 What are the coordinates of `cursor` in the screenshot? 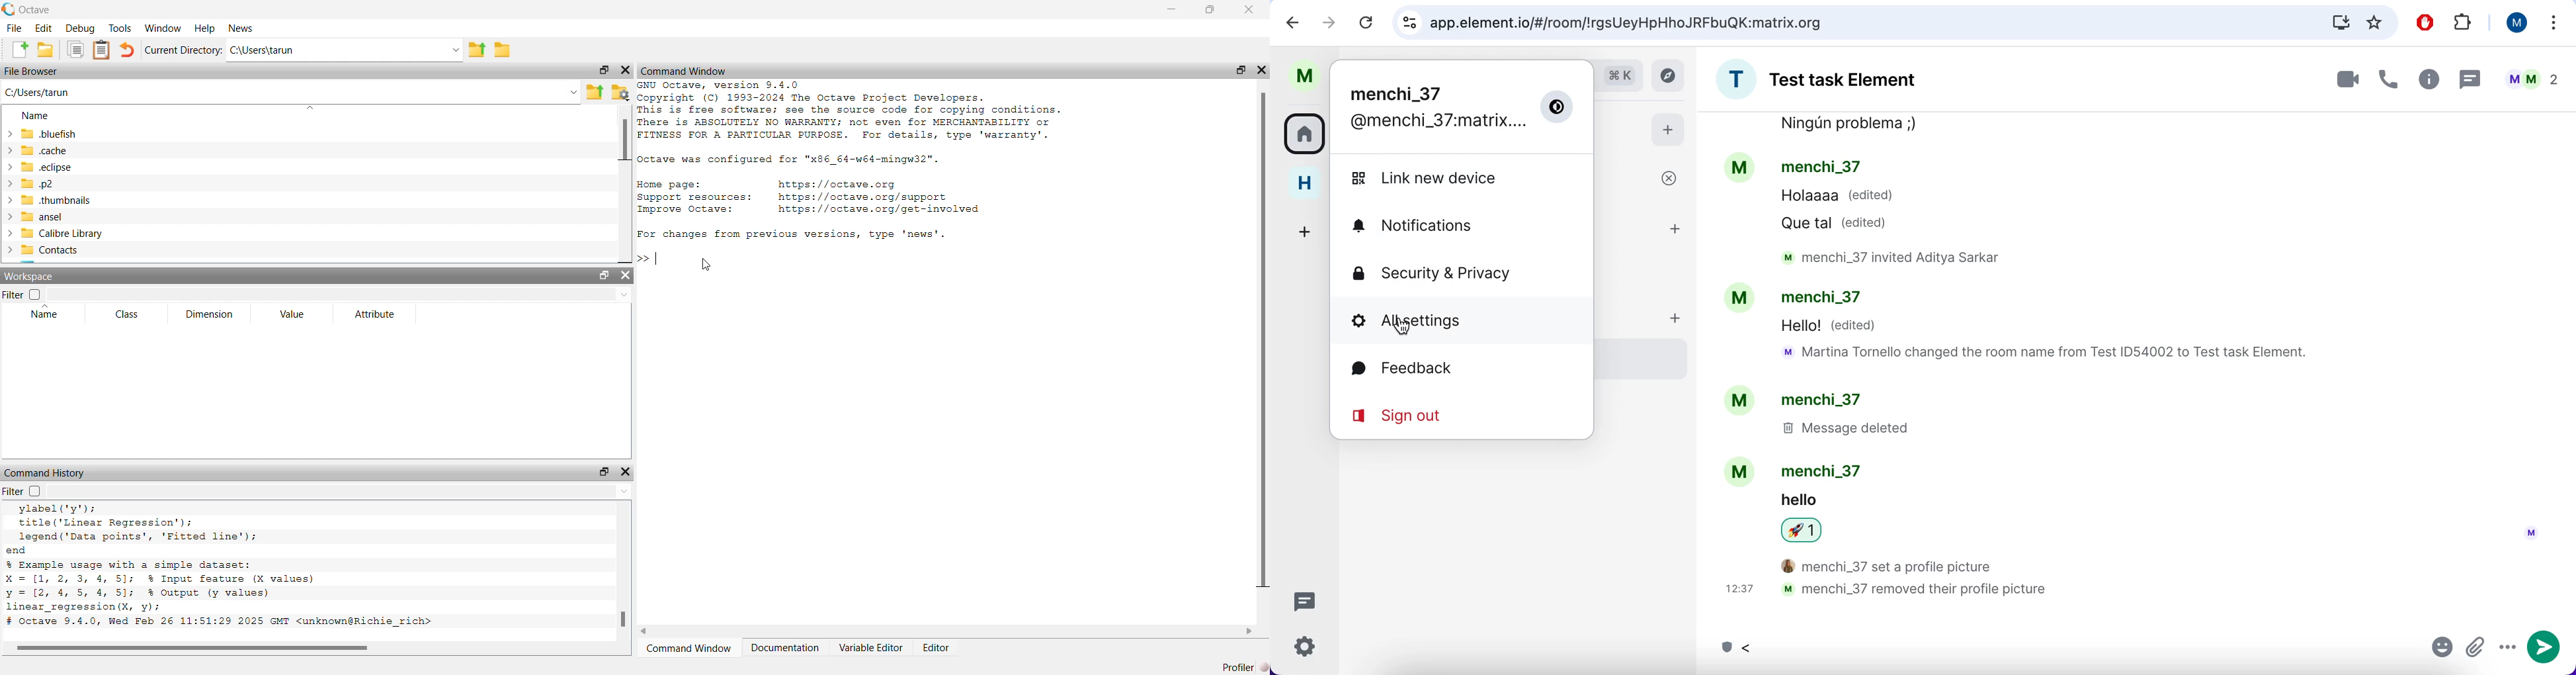 It's located at (708, 265).